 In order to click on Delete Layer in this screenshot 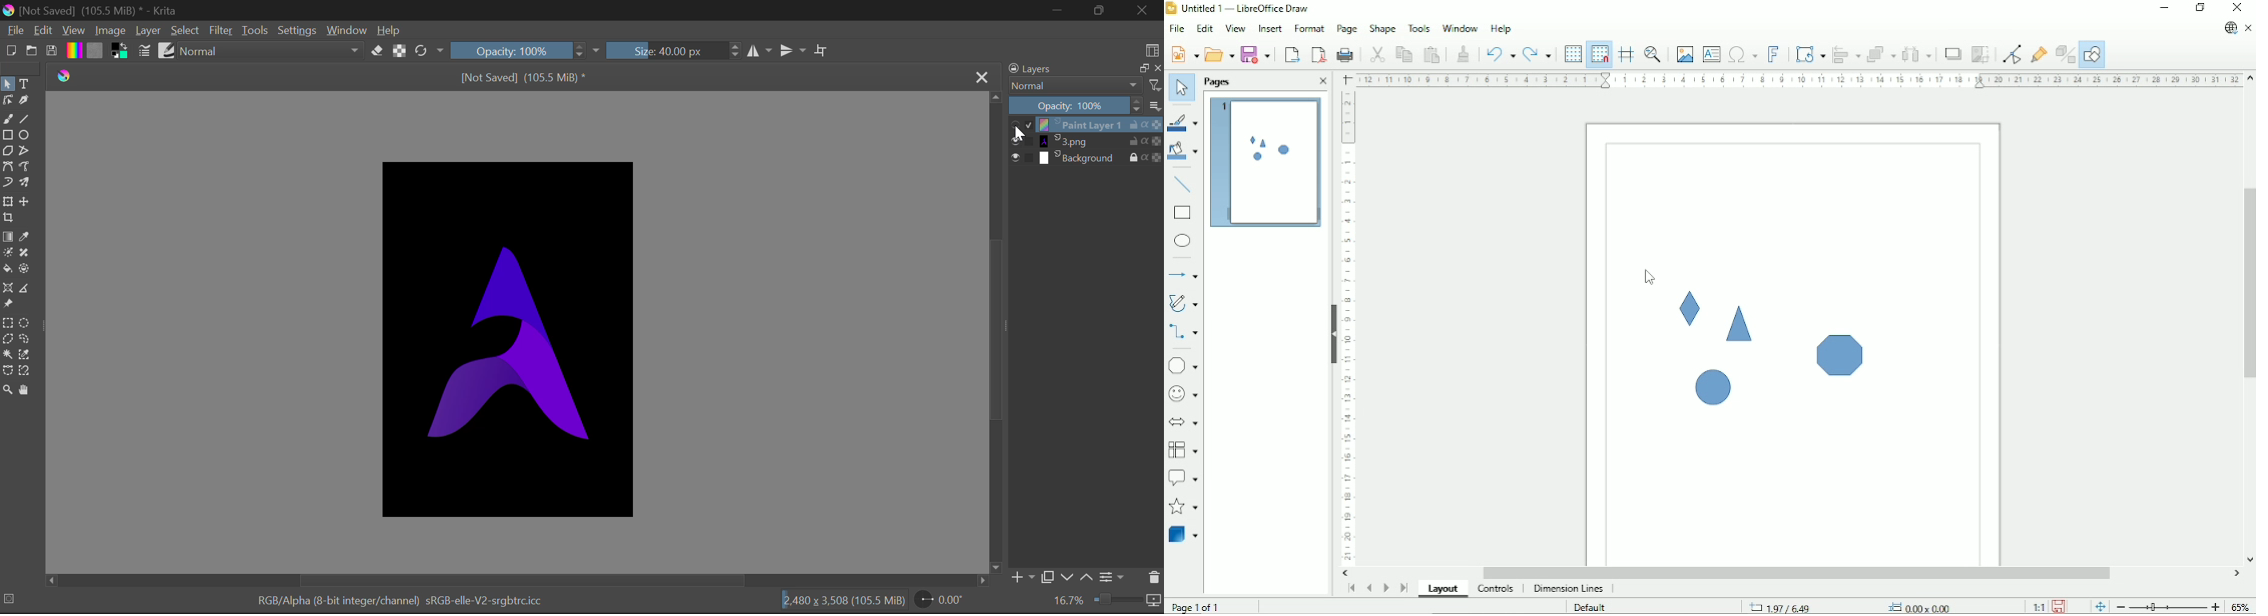, I will do `click(1155, 578)`.